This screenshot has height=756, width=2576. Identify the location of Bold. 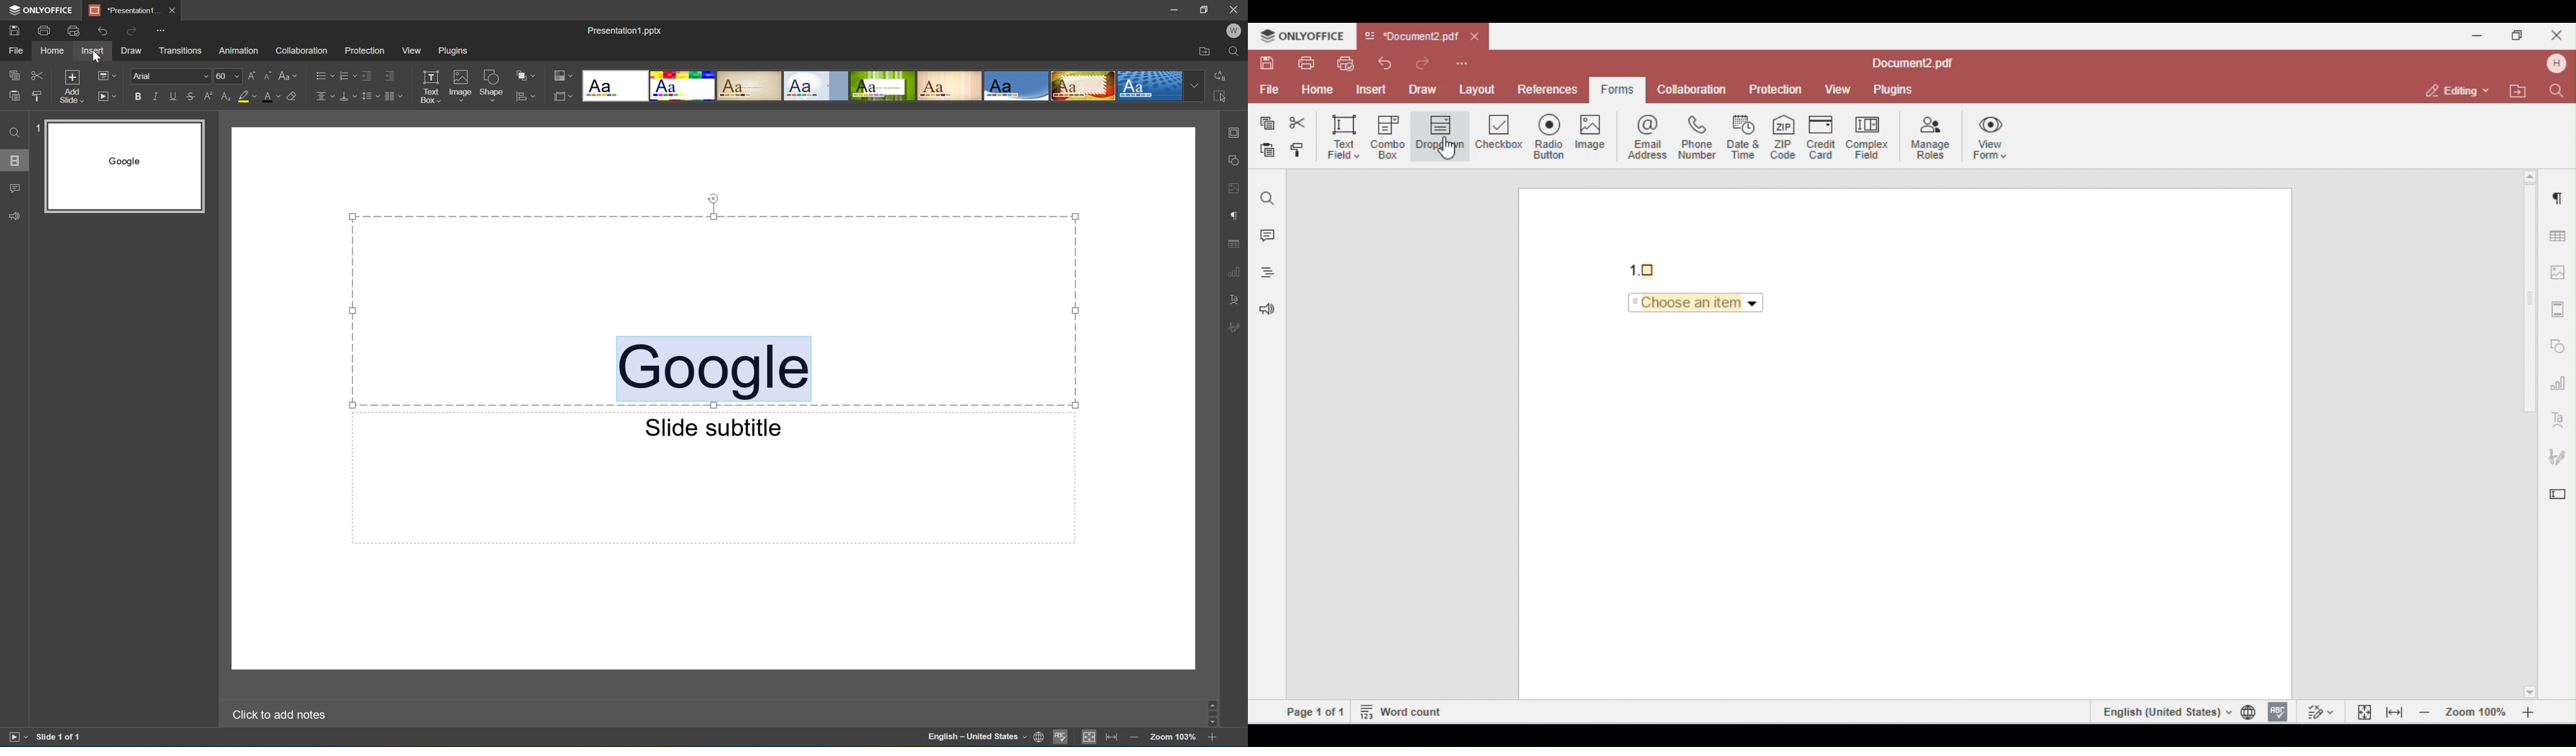
(140, 97).